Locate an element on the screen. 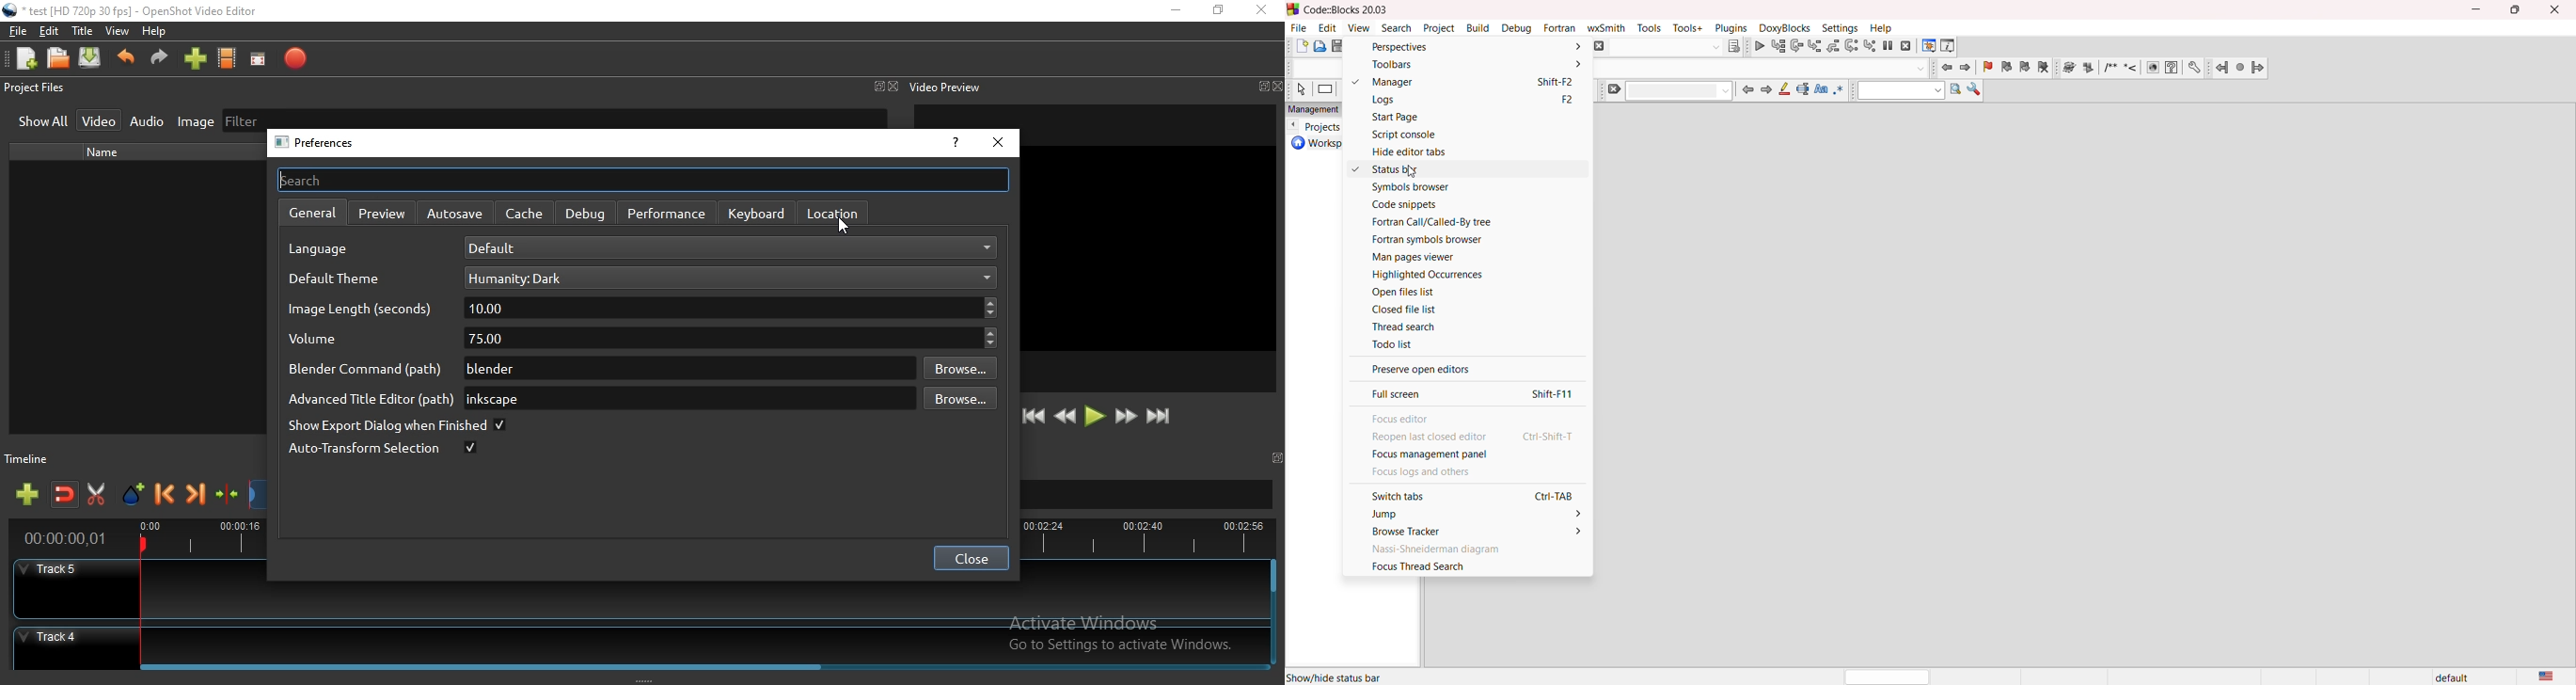 Image resolution: width=2576 pixels, height=700 pixels. switch tabs is located at coordinates (1466, 493).